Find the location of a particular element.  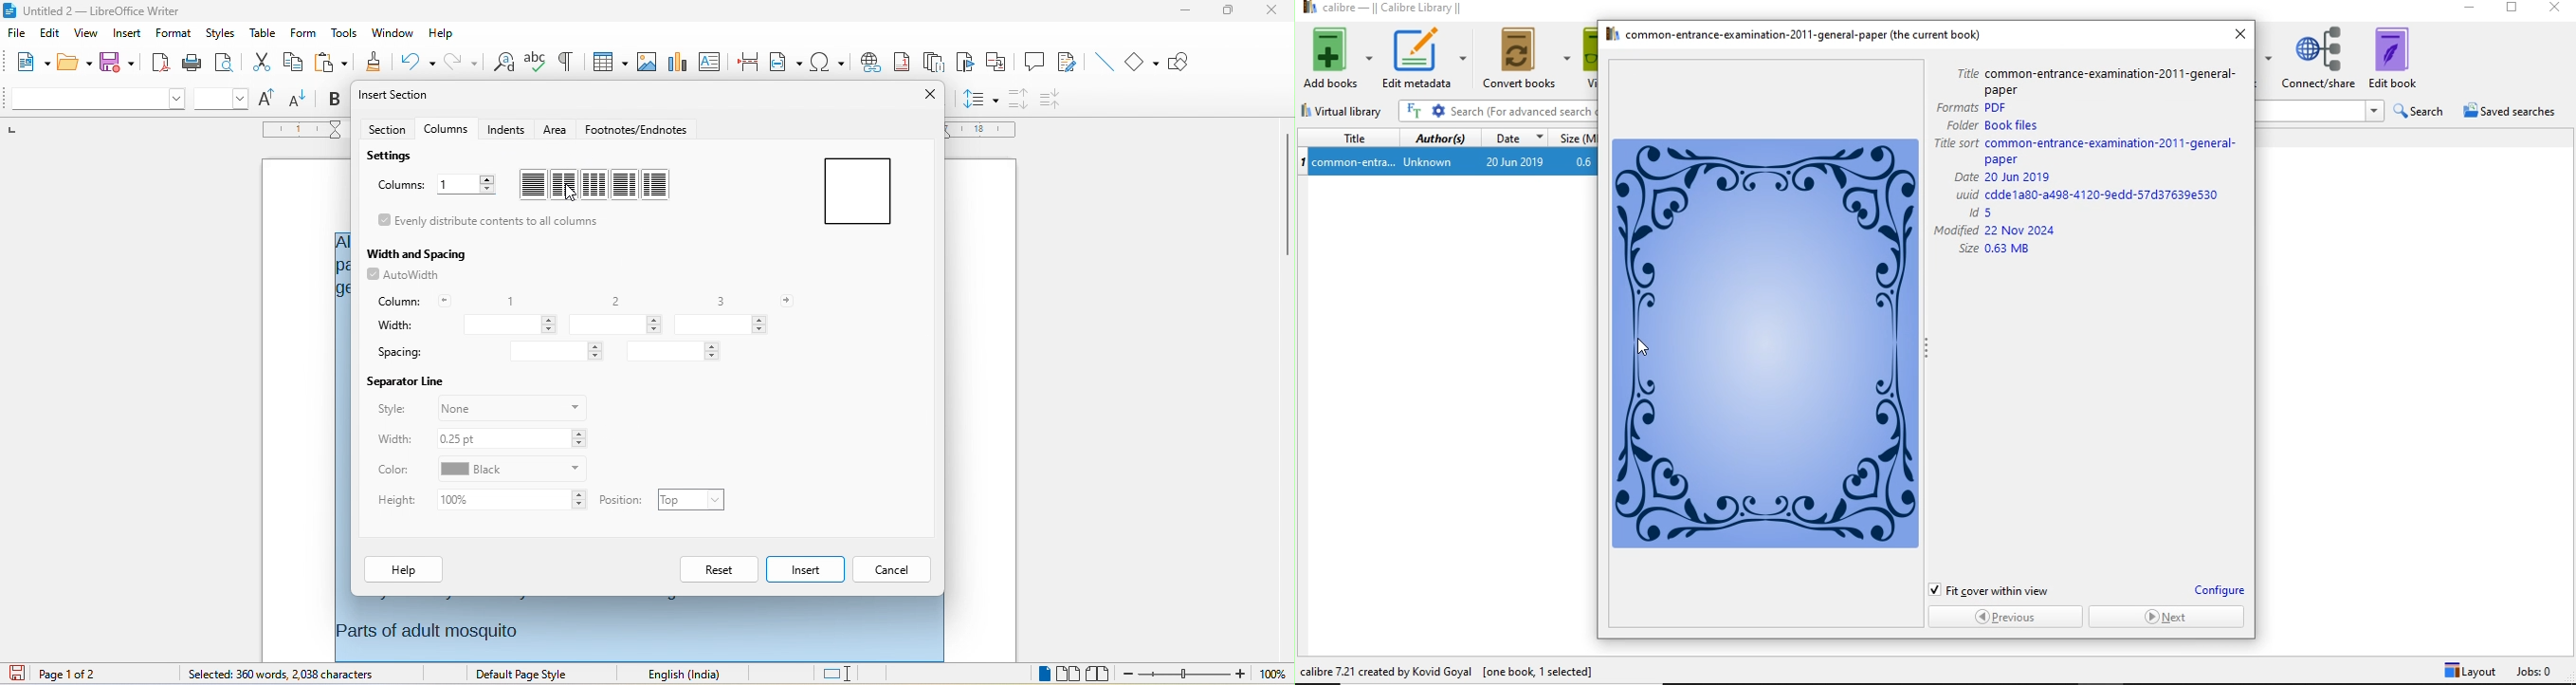

next is located at coordinates (2168, 617).